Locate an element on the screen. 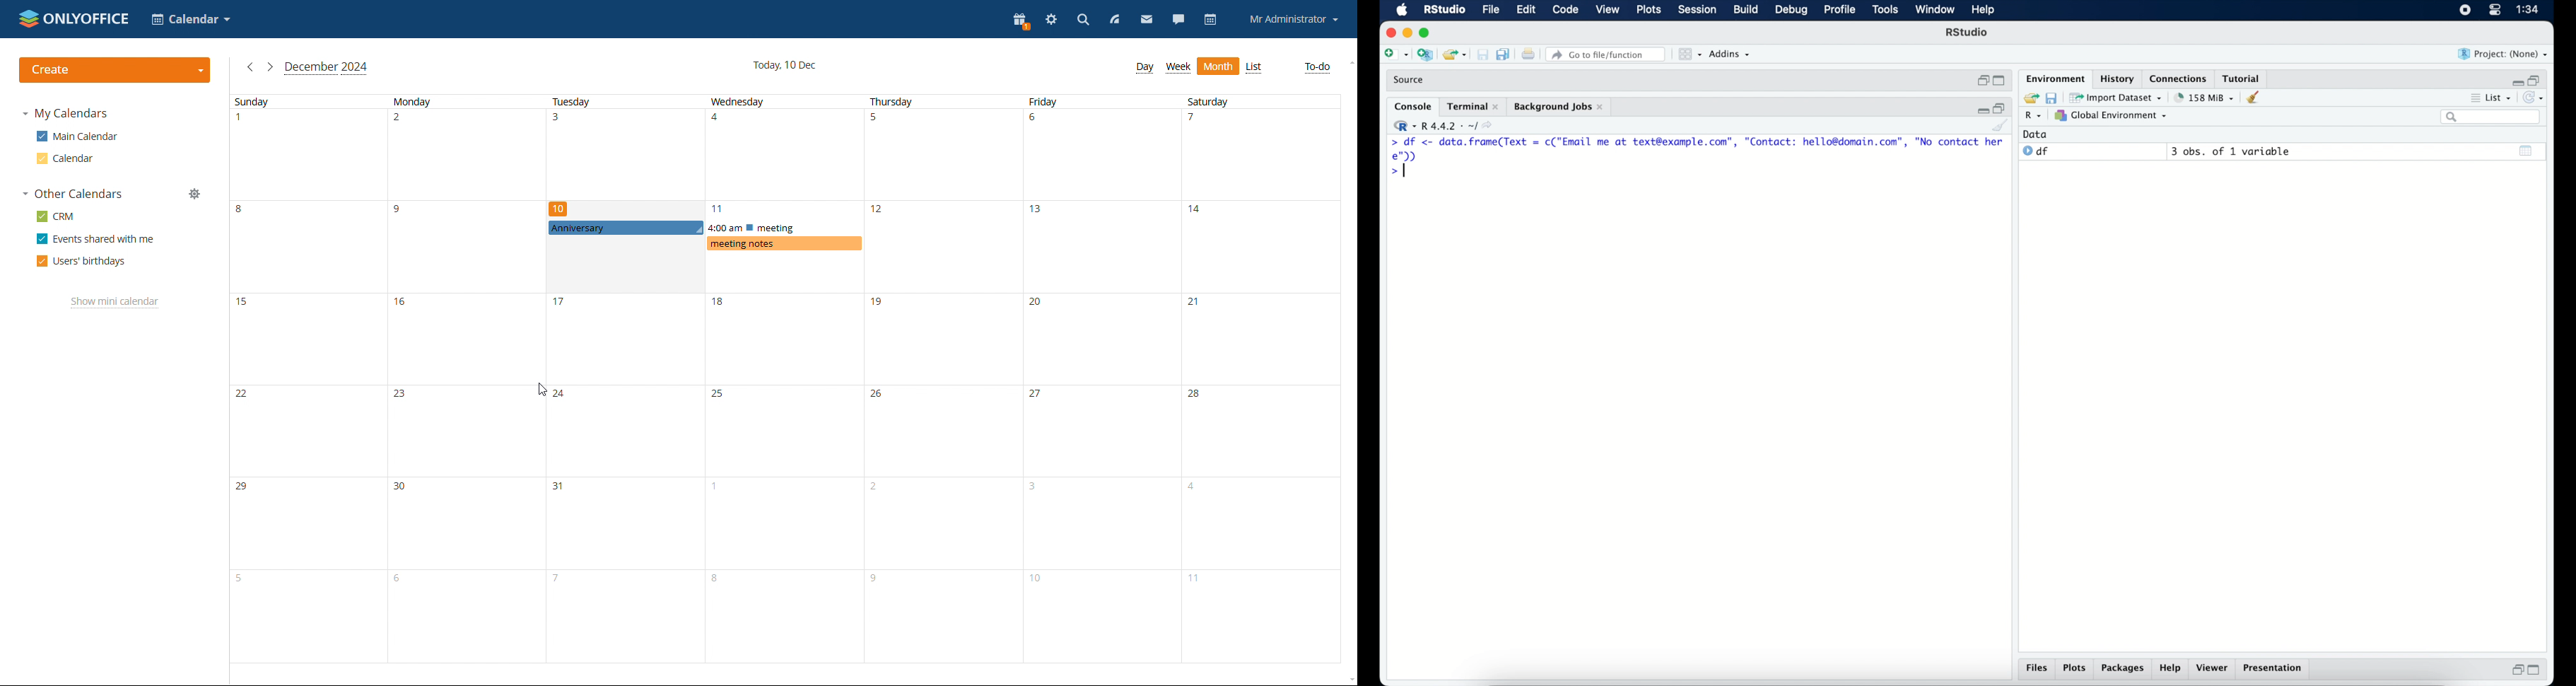  3 obs, of 2 variables is located at coordinates (2234, 151).